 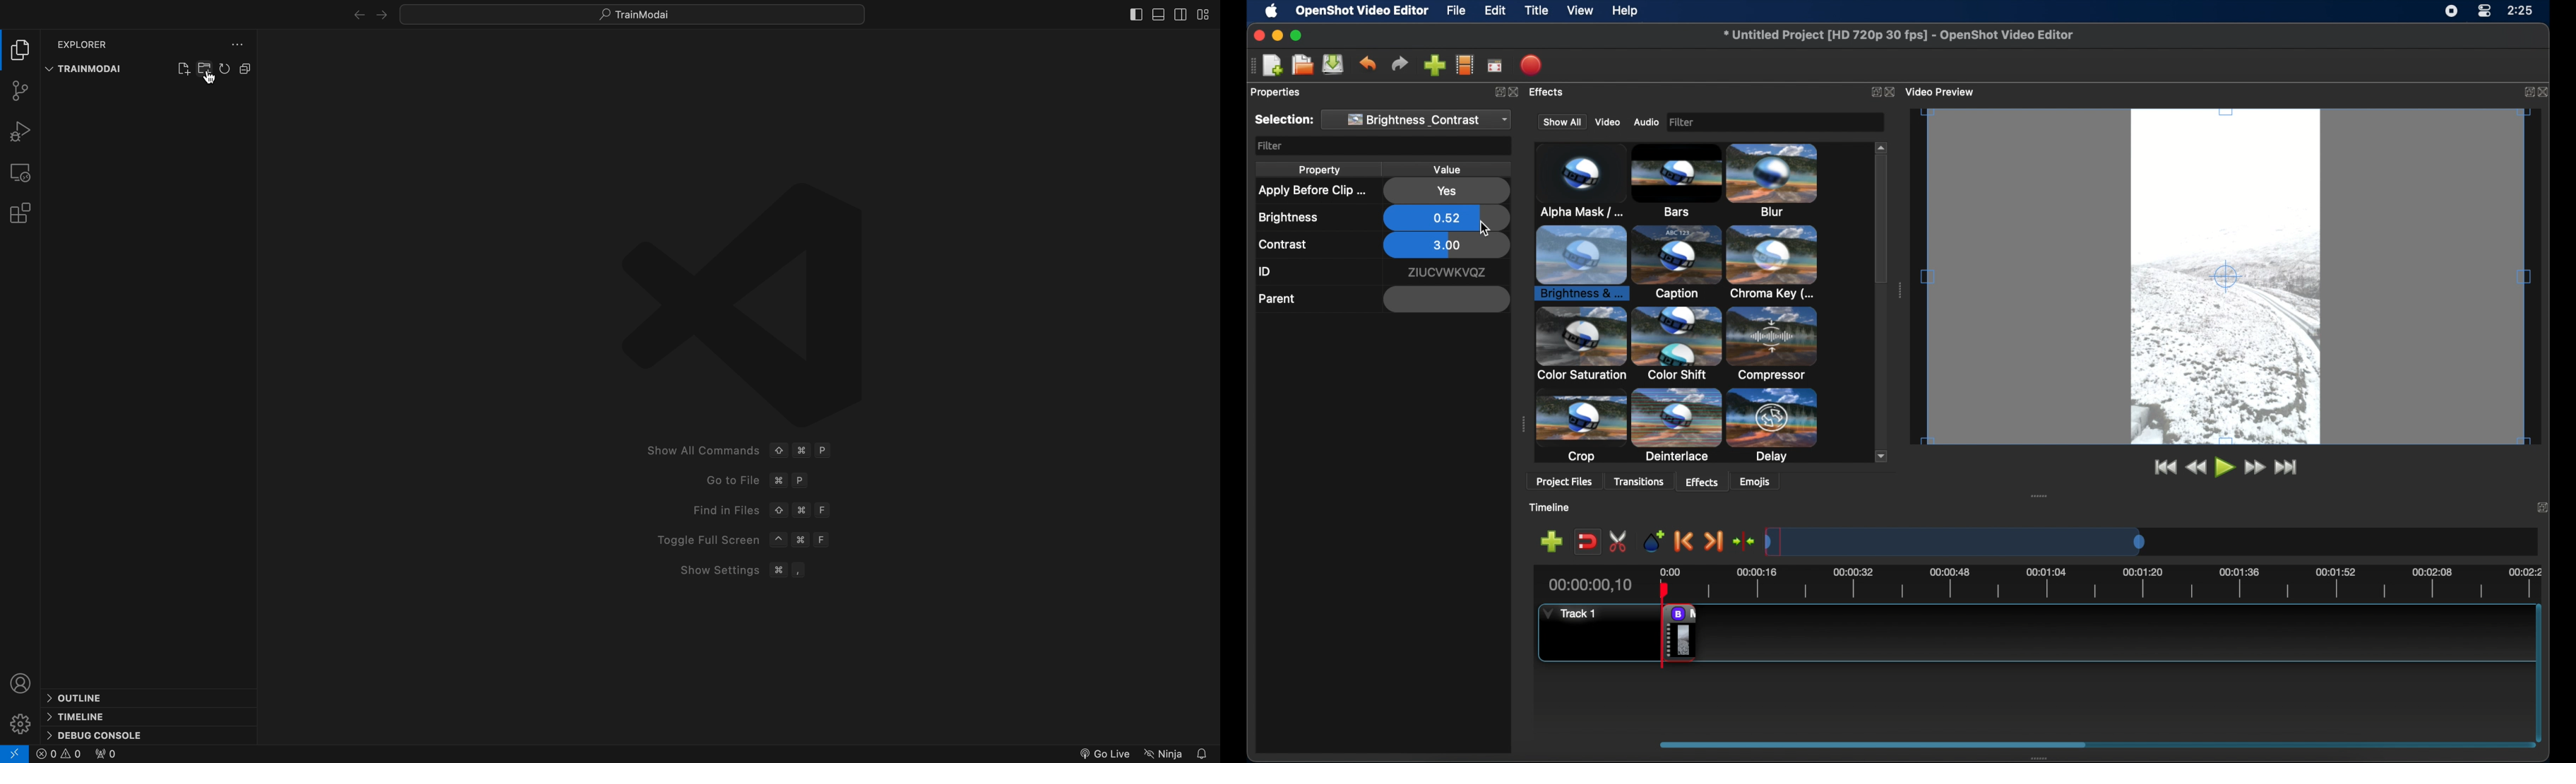 I want to click on Toggle full screen, so click(x=738, y=540).